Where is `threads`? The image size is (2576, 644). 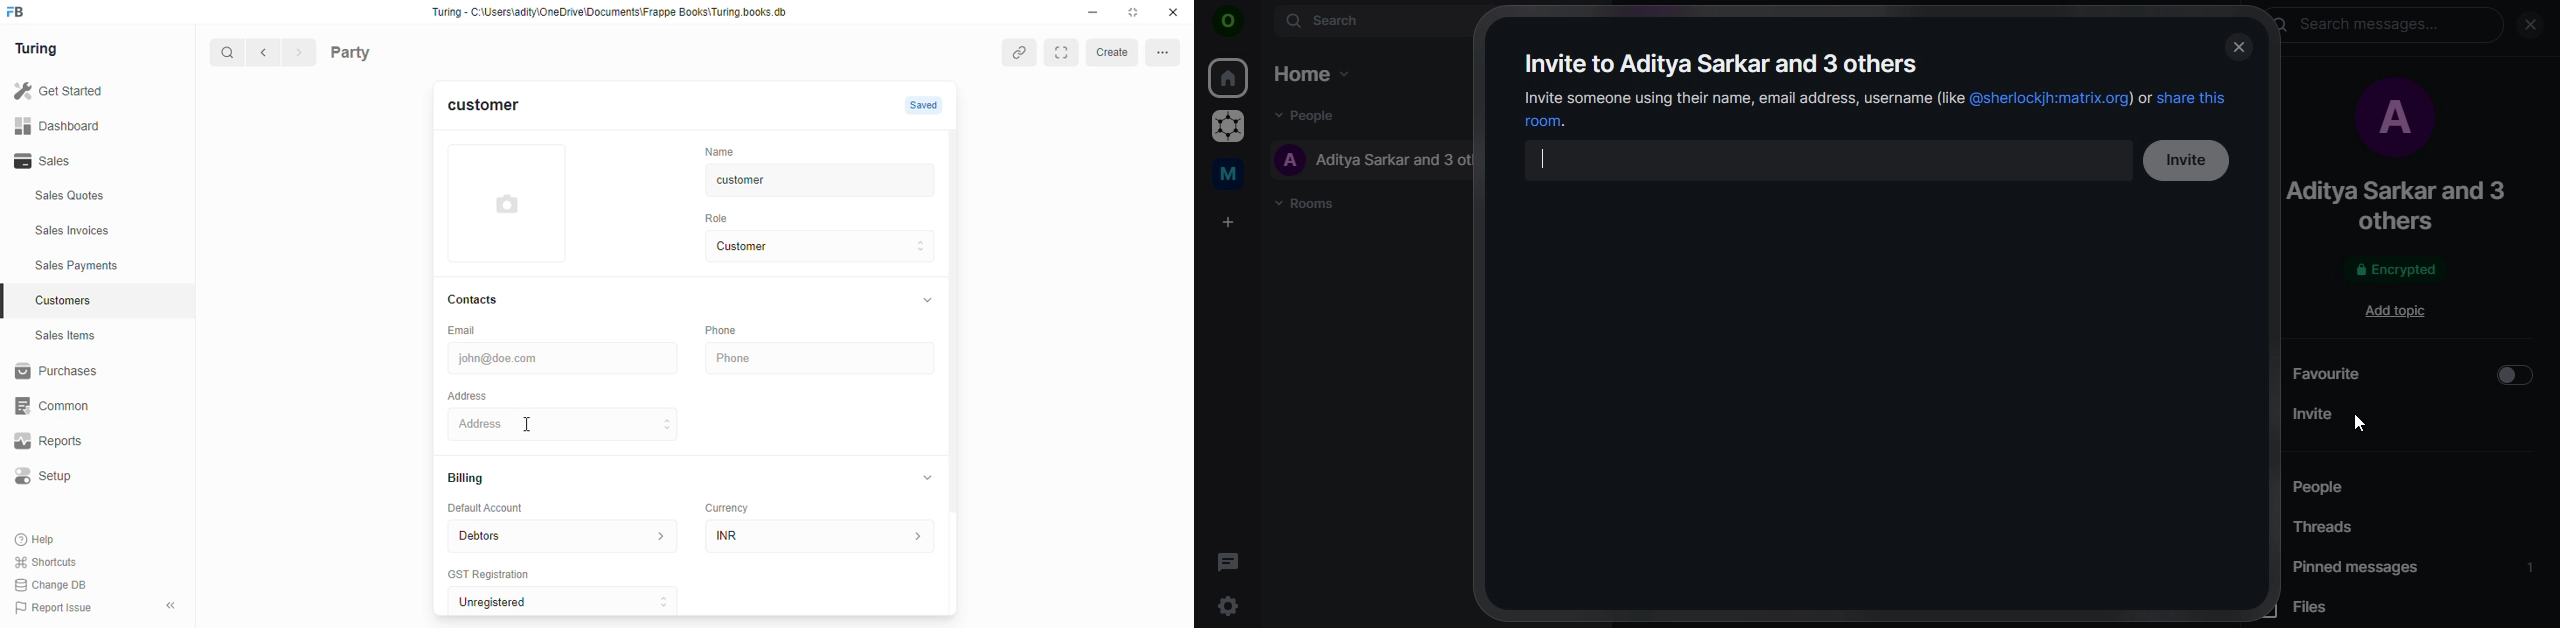 threads is located at coordinates (2328, 529).